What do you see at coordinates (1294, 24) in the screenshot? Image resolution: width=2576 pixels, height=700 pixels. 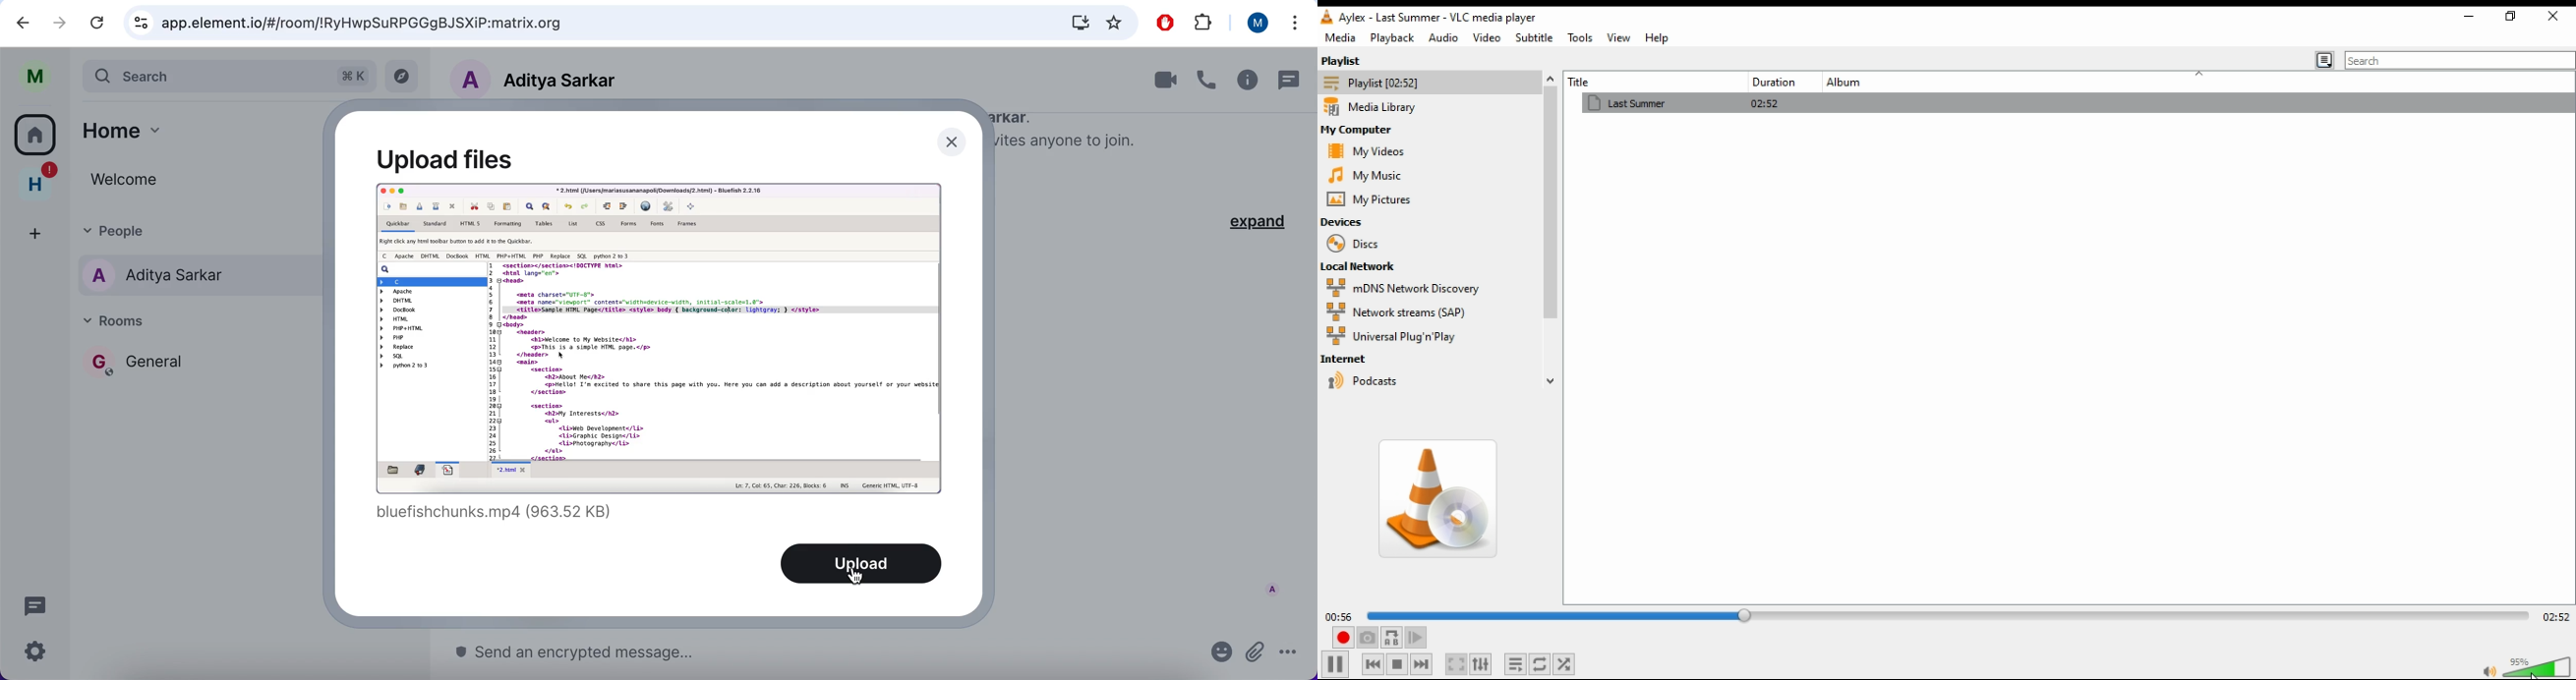 I see `options` at bounding box center [1294, 24].